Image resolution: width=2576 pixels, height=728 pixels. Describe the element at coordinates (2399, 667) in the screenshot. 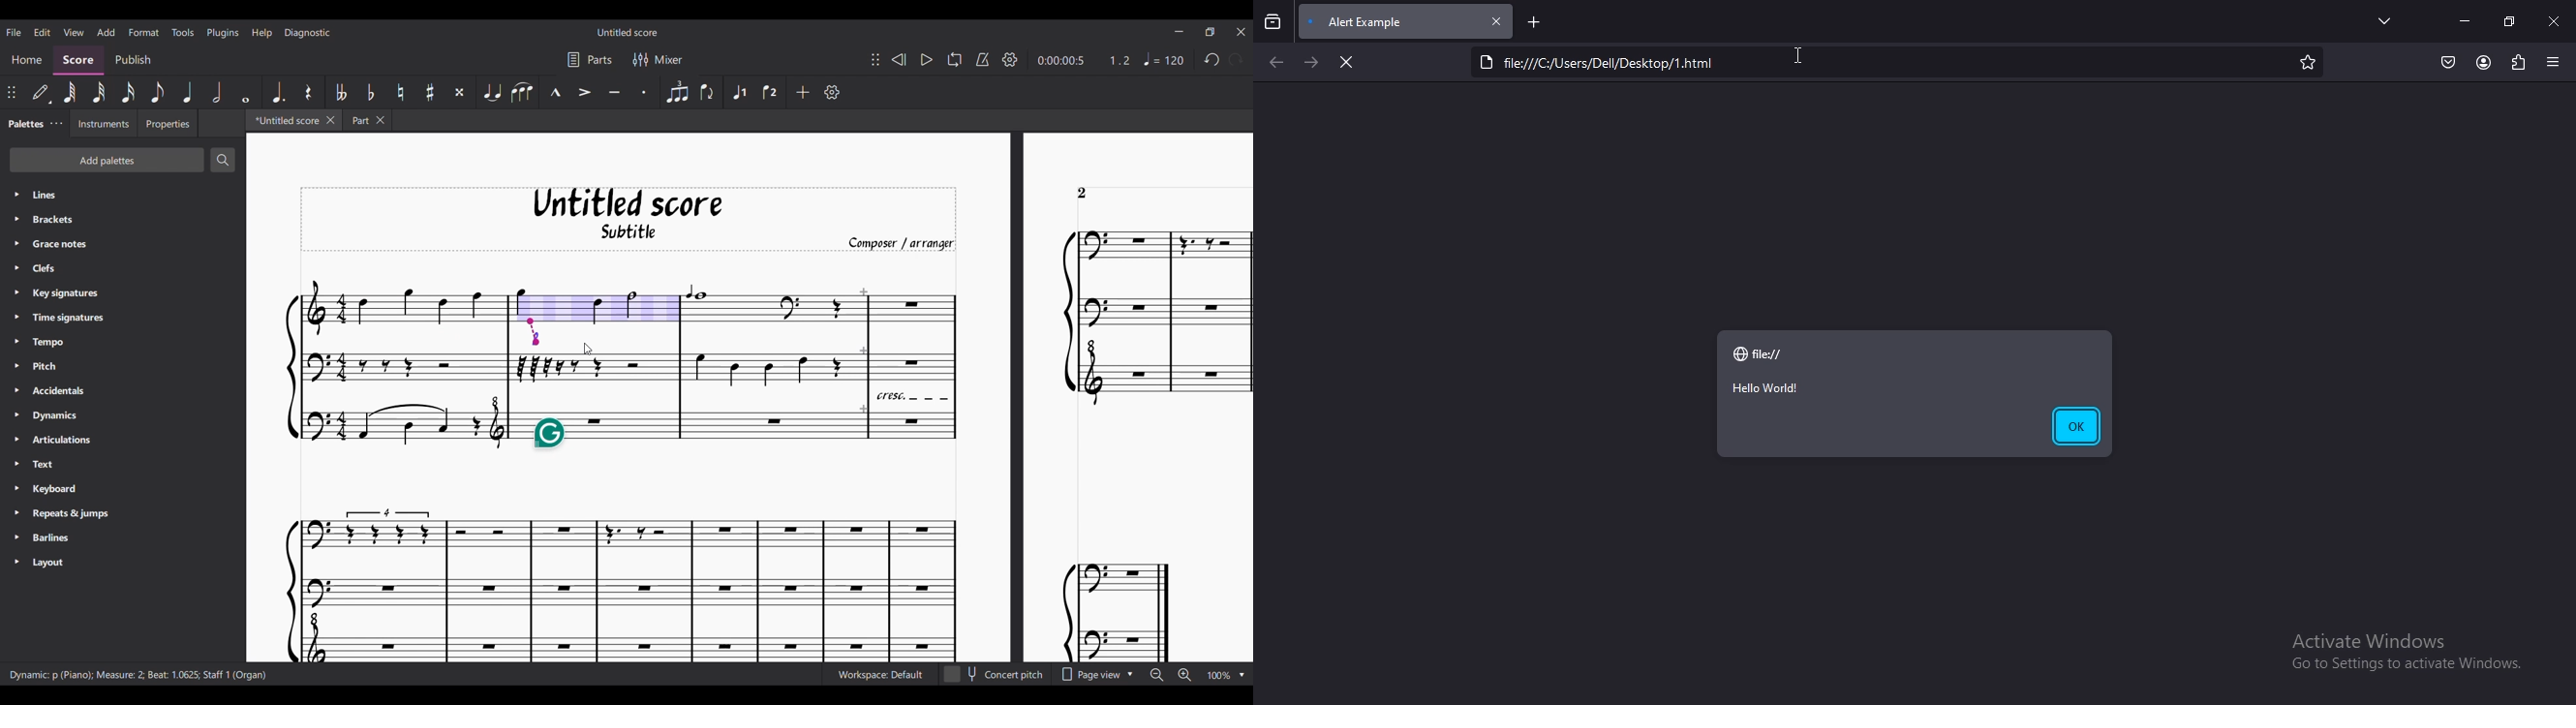

I see `Go to Settings to activate Windows.` at that location.